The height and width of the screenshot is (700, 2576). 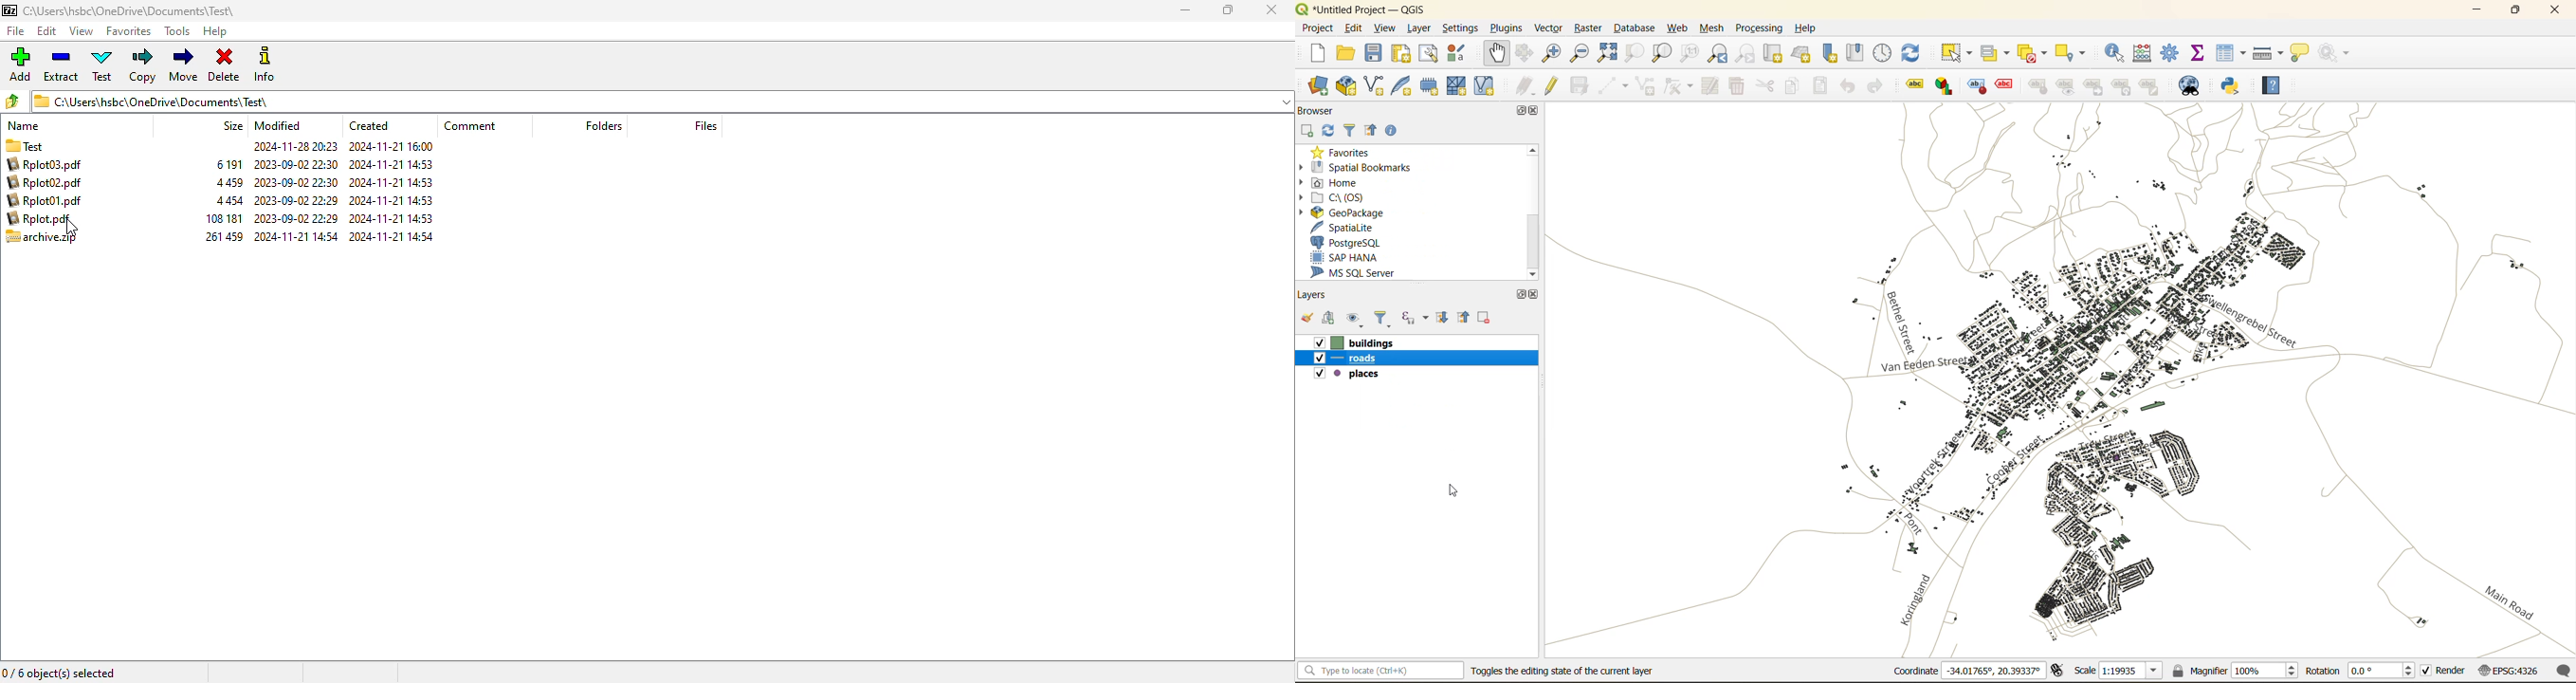 I want to click on edit, so click(x=1353, y=27).